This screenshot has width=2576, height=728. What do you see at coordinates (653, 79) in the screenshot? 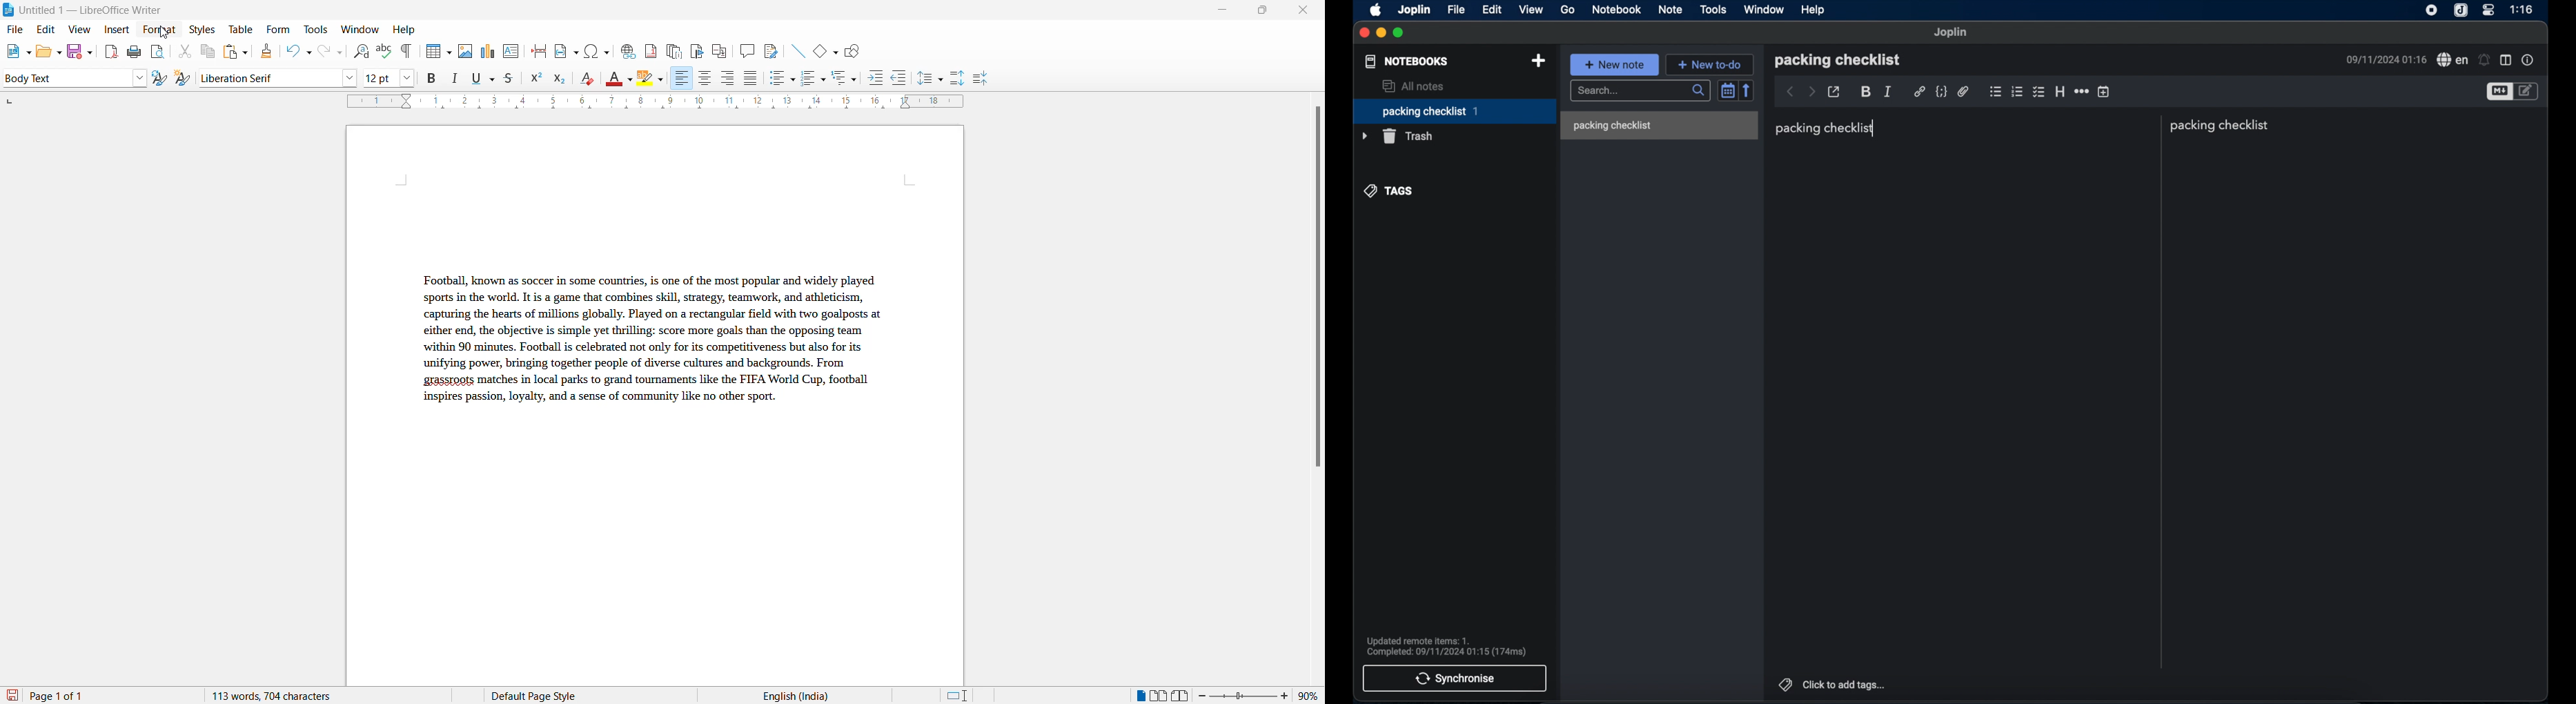
I see `character highlighting` at bounding box center [653, 79].